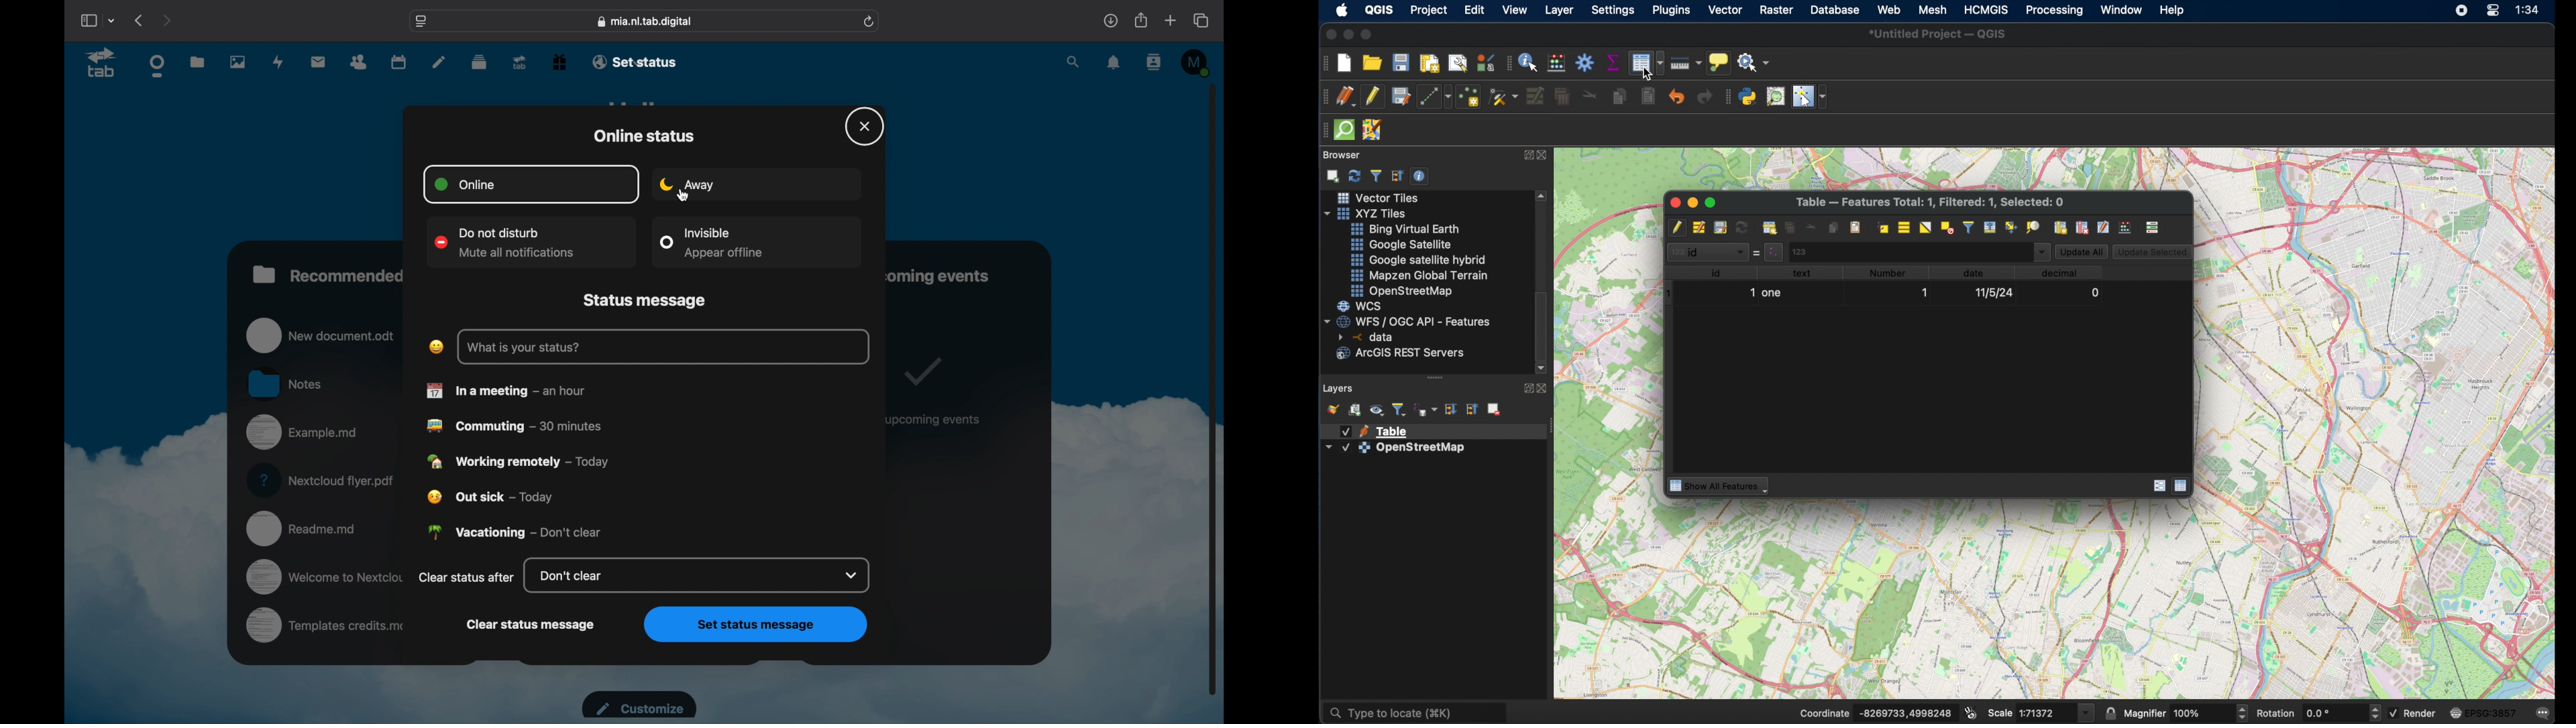 Image resolution: width=2576 pixels, height=728 pixels. Describe the element at coordinates (166, 20) in the screenshot. I see `next` at that location.